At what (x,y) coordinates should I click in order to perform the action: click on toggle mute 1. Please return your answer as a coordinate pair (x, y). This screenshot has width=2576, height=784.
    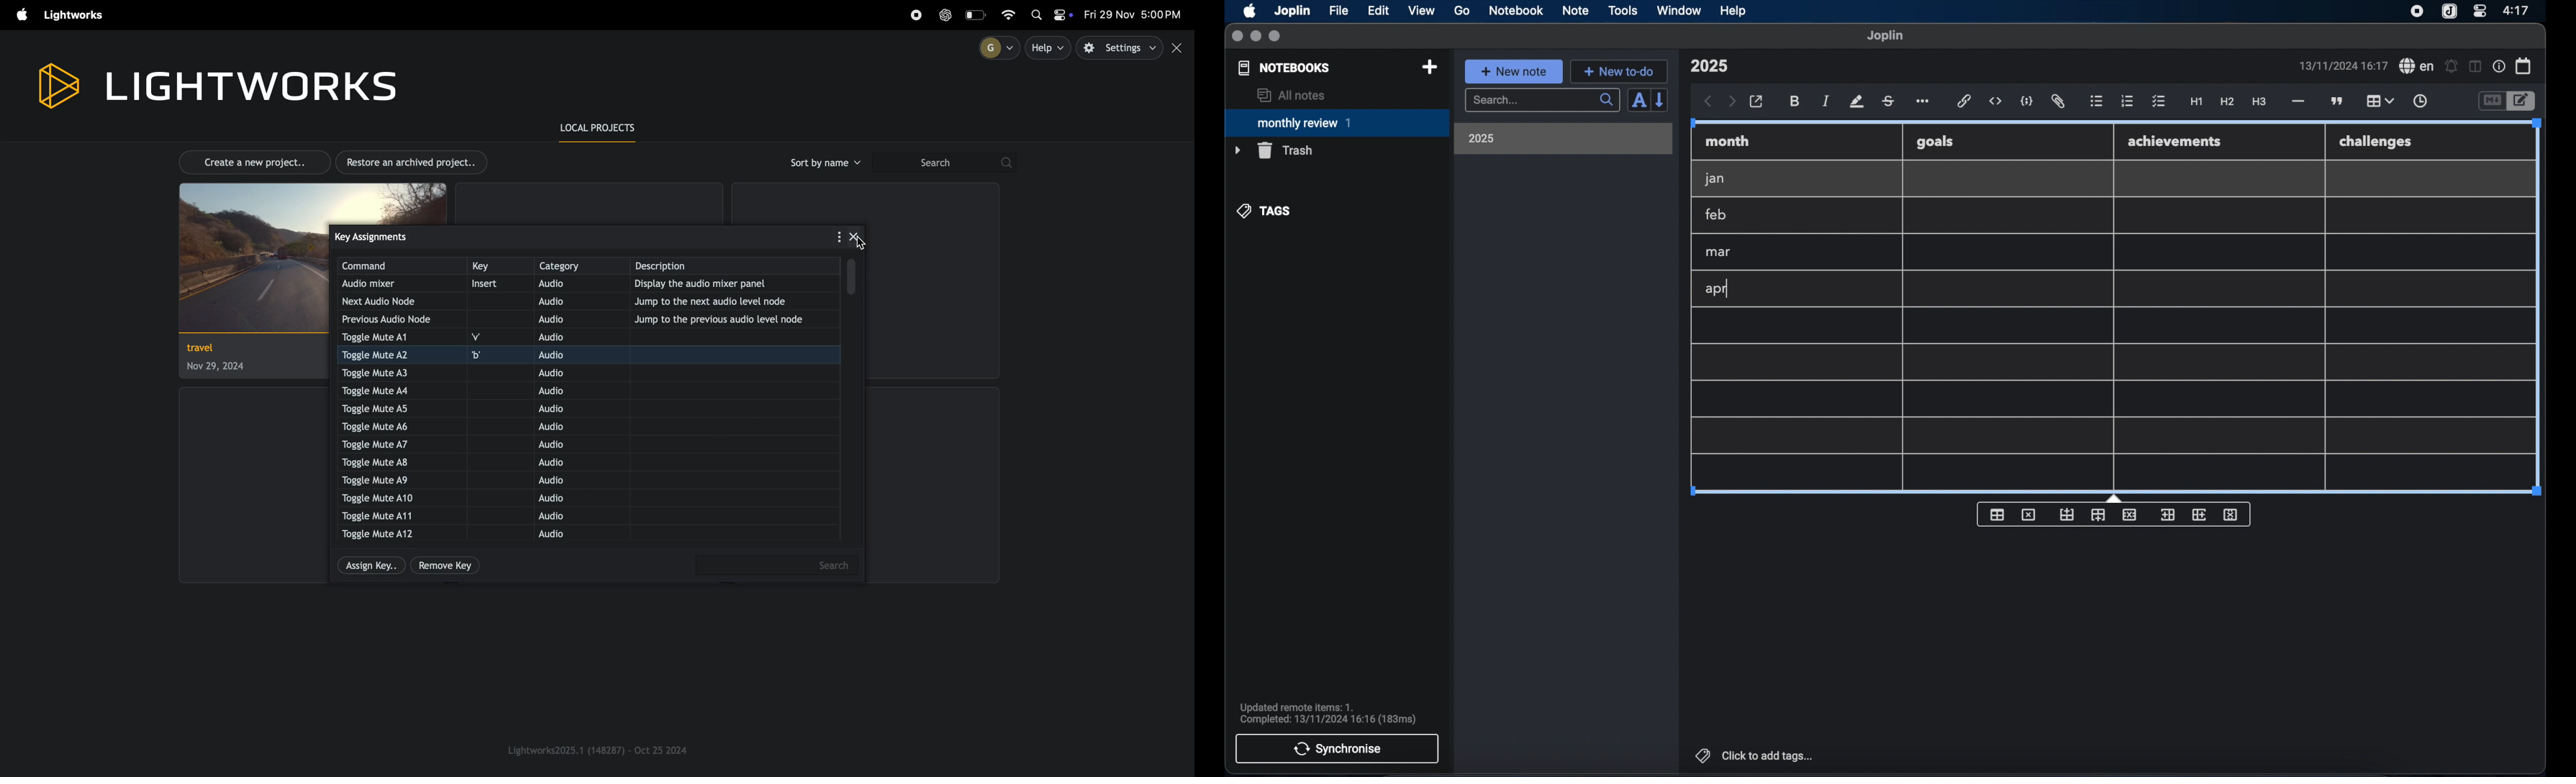
    Looking at the image, I should click on (386, 338).